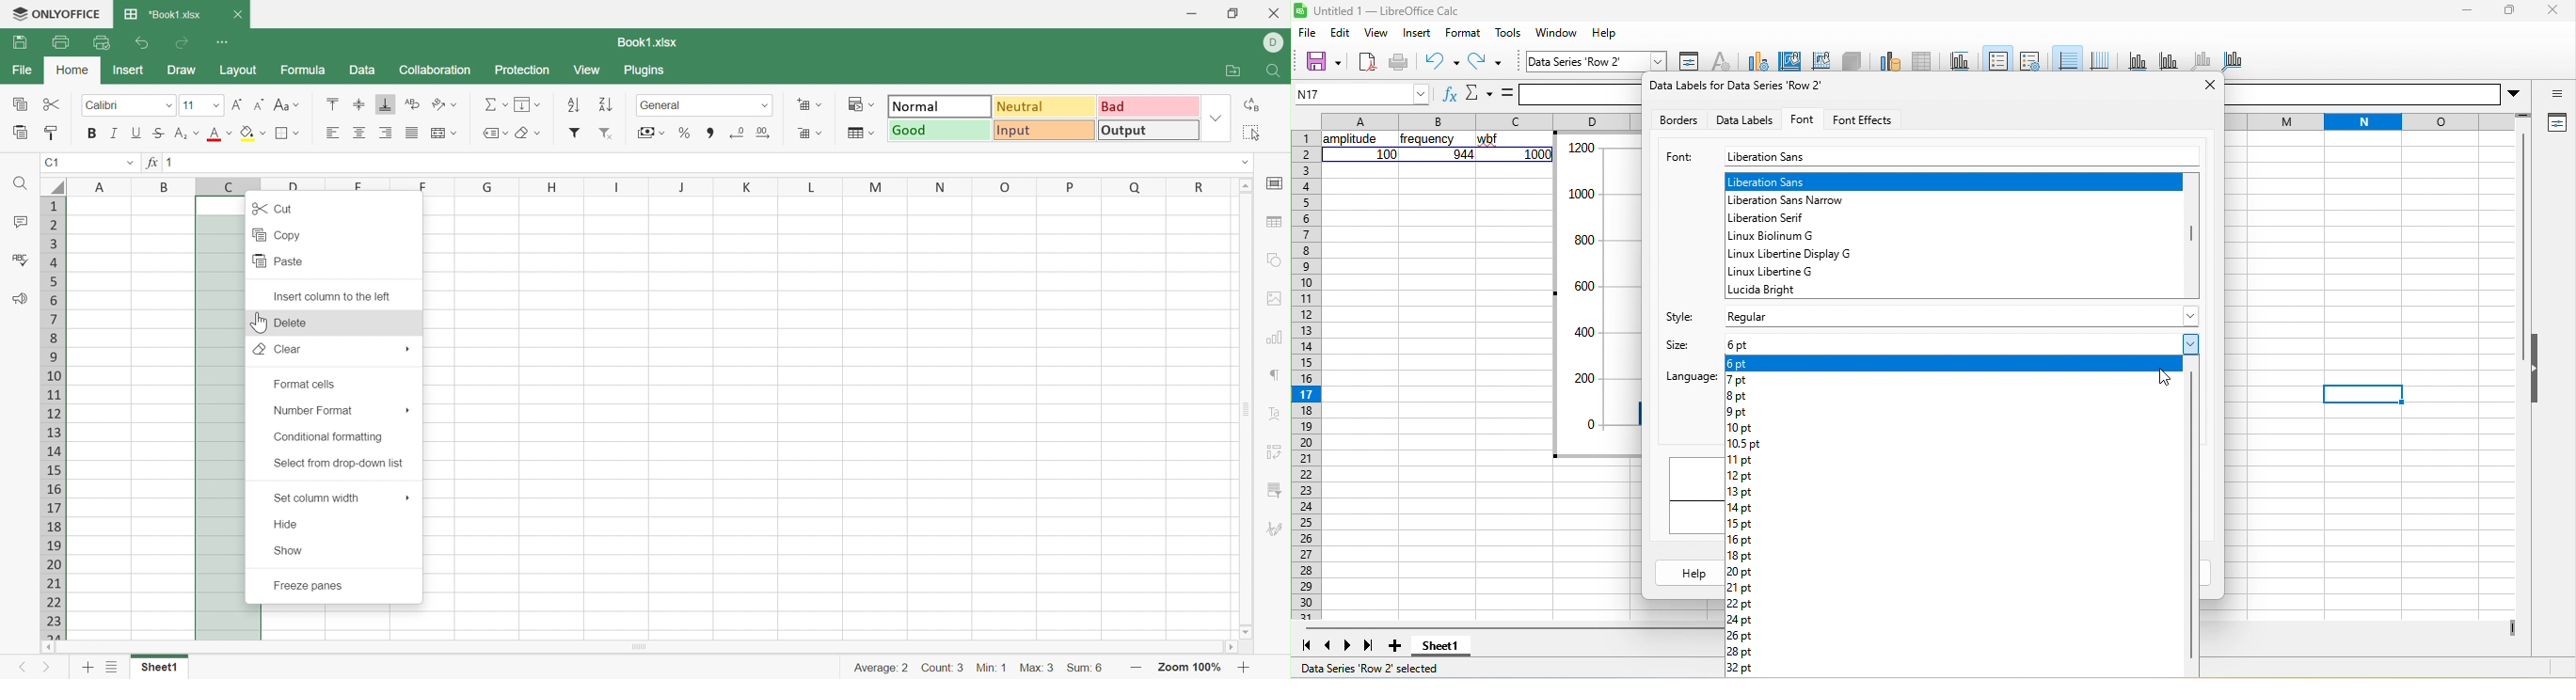 The height and width of the screenshot is (700, 2576). Describe the element at coordinates (1745, 444) in the screenshot. I see `10.5 pt` at that location.